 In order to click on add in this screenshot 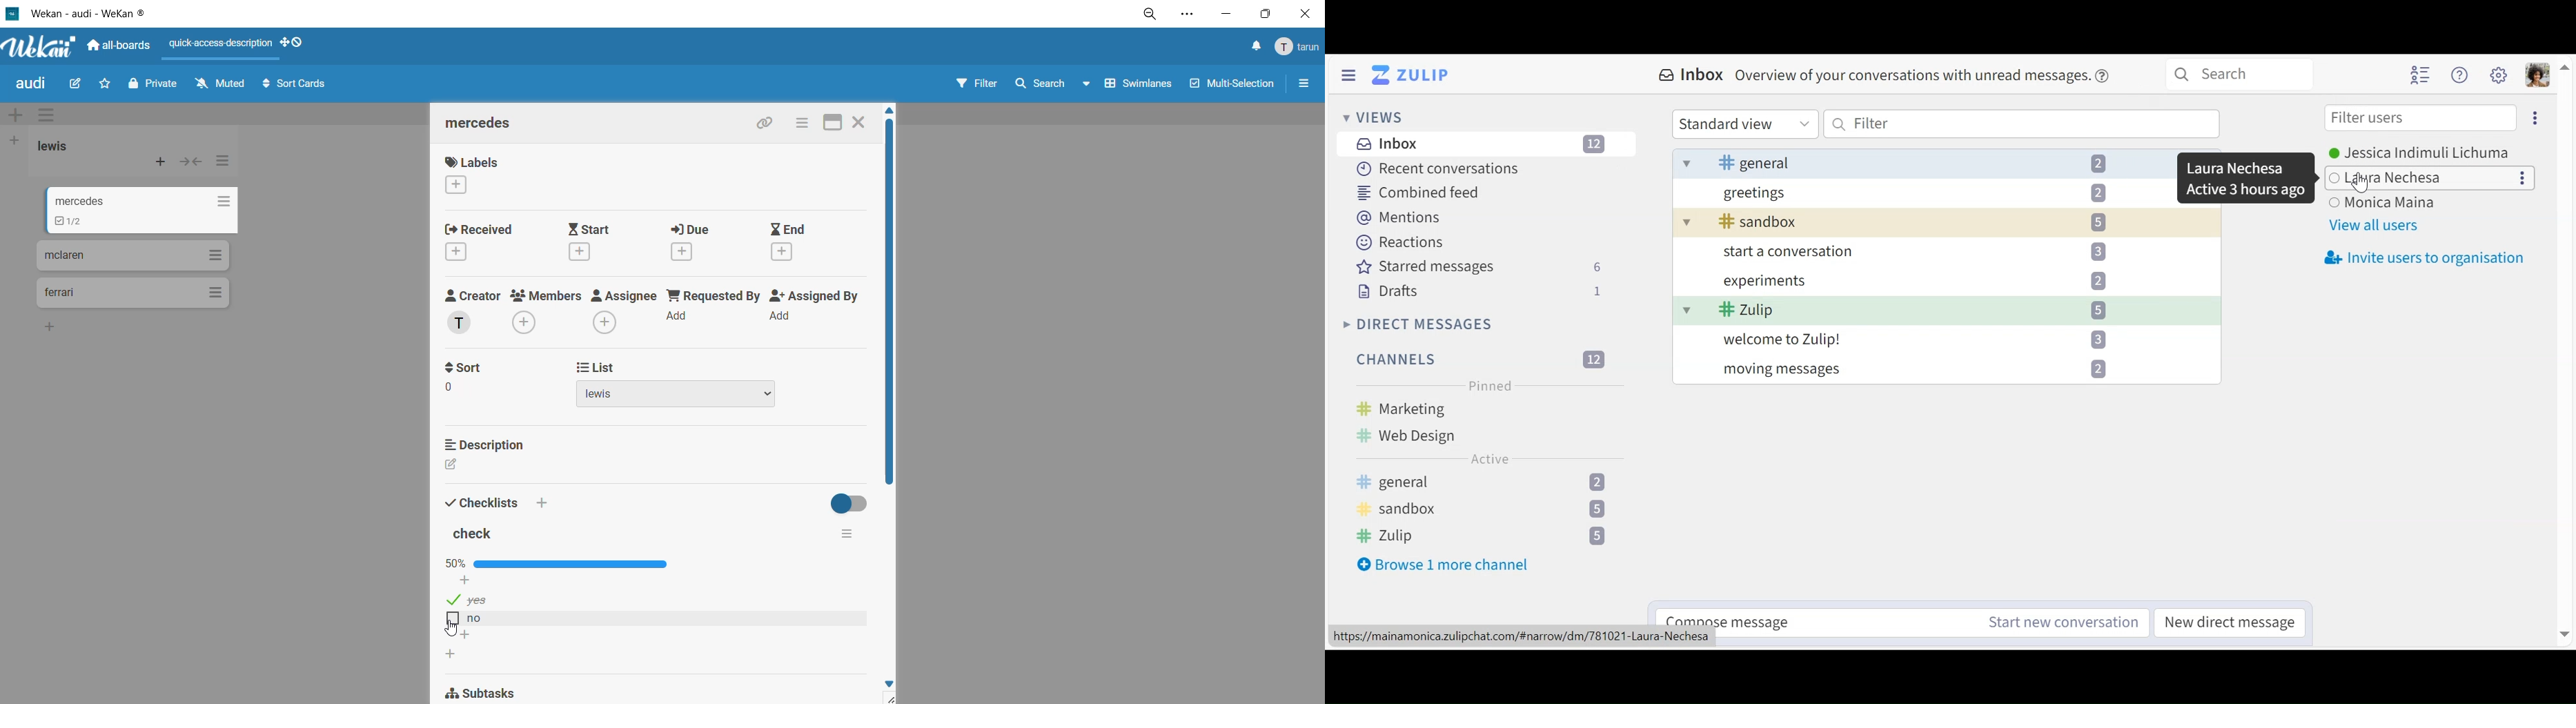, I will do `click(52, 325)`.